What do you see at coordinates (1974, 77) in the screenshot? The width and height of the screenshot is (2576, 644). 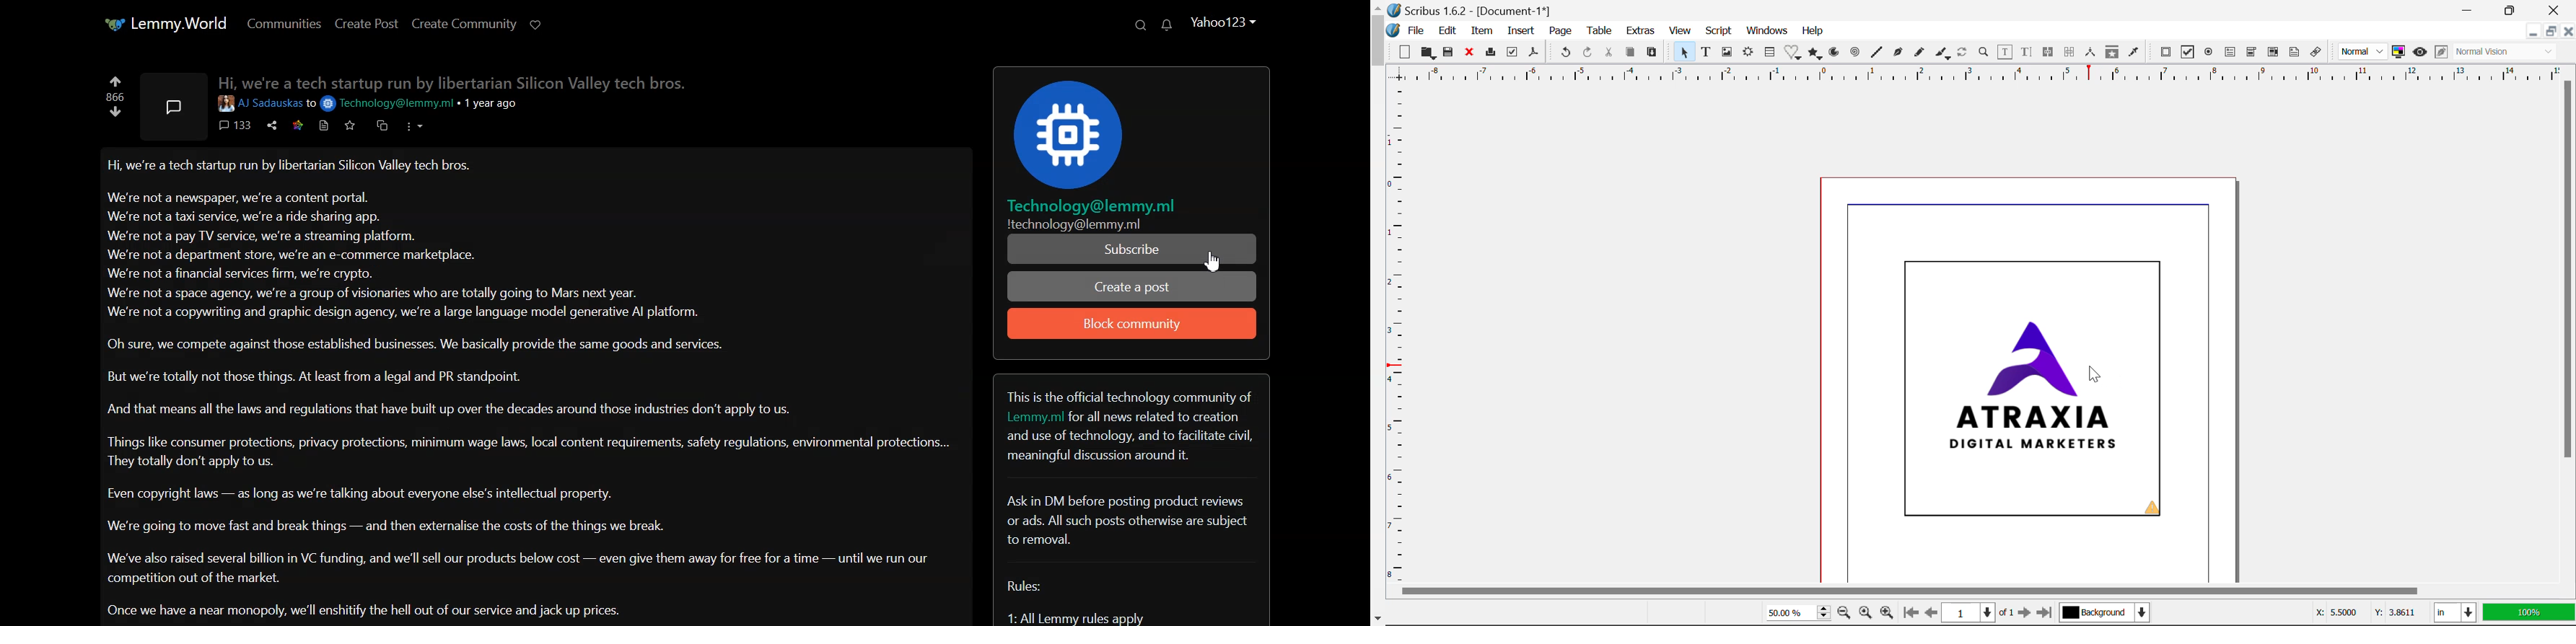 I see `Vertical Page Margins` at bounding box center [1974, 77].